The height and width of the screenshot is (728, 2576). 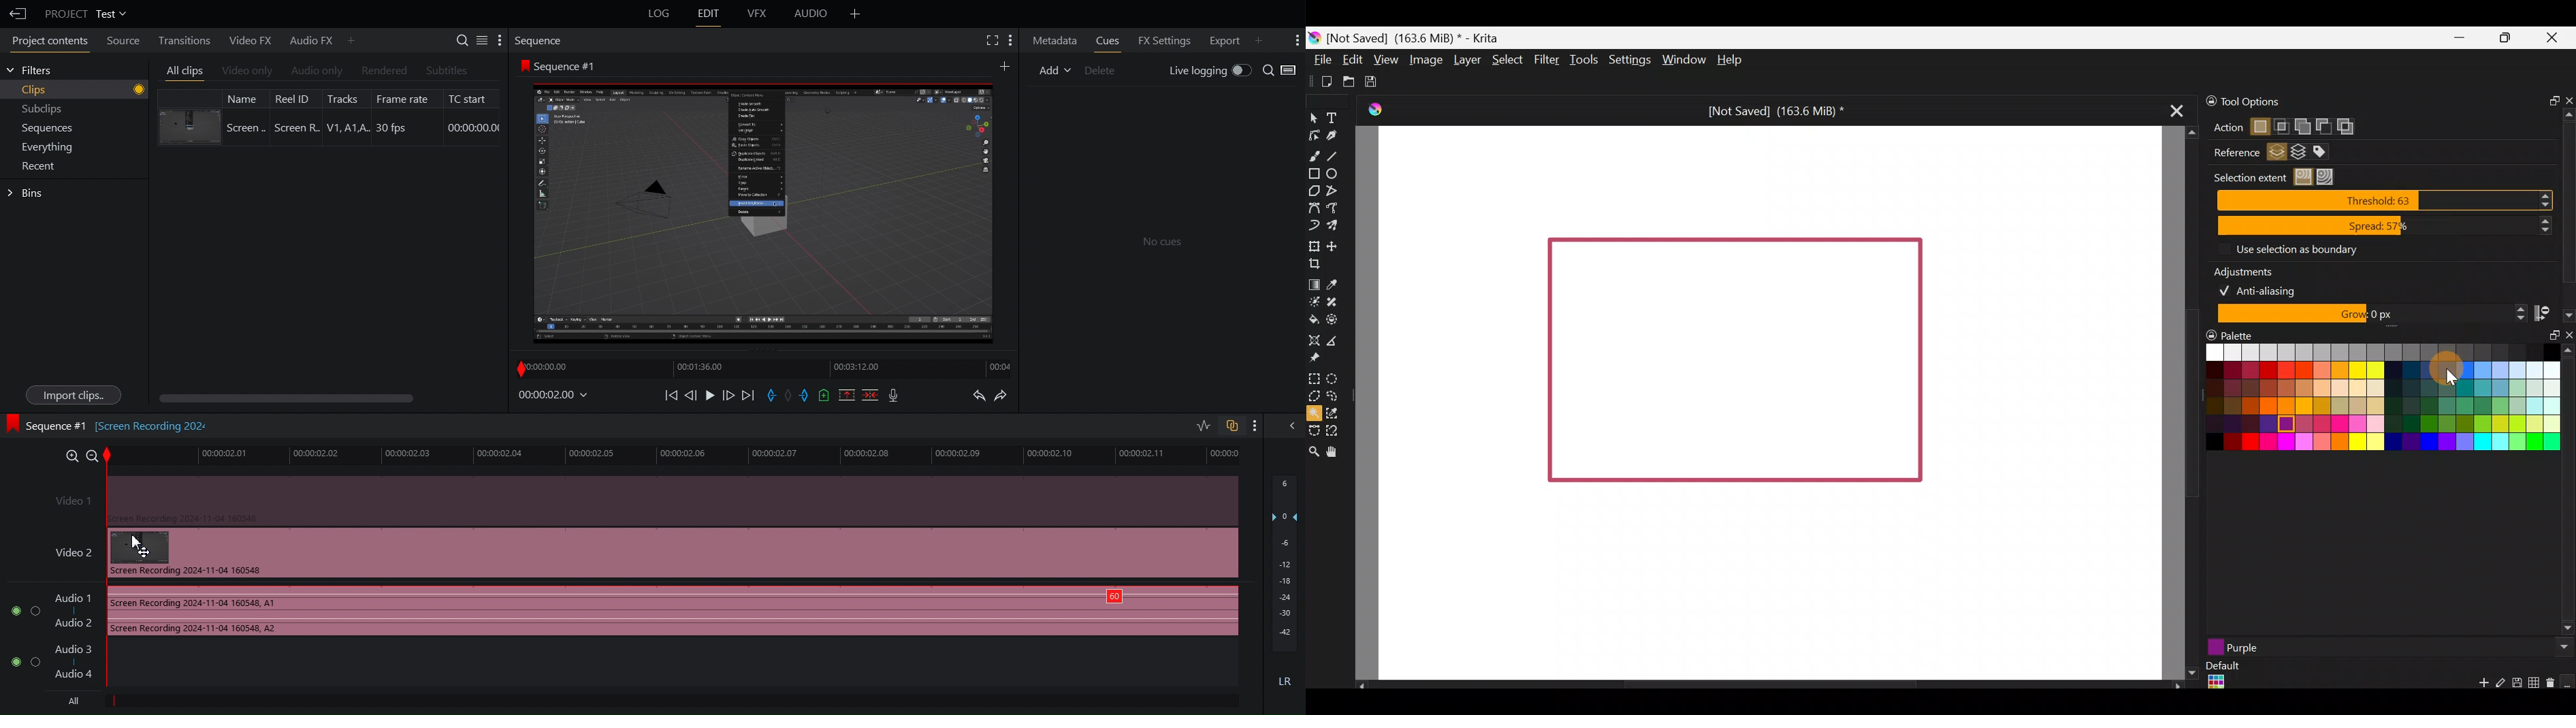 What do you see at coordinates (767, 218) in the screenshot?
I see `Track 2 Preview` at bounding box center [767, 218].